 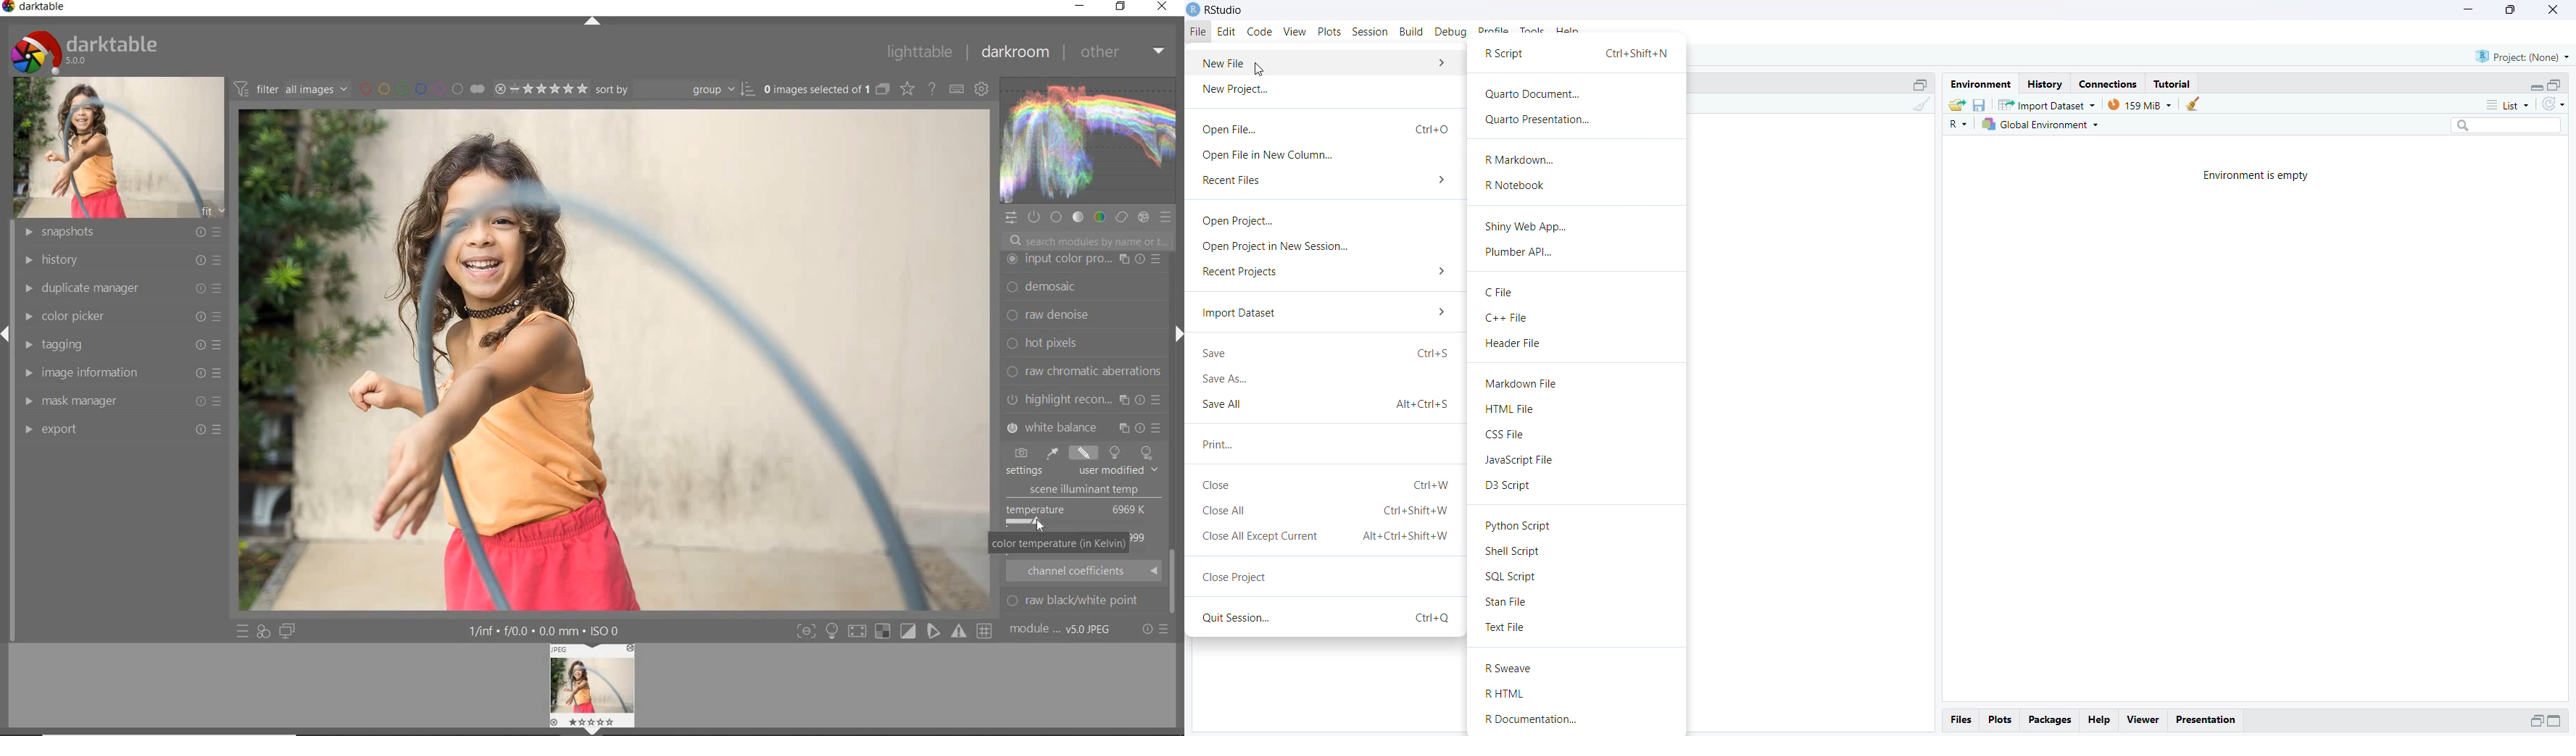 What do you see at coordinates (1122, 216) in the screenshot?
I see `correct` at bounding box center [1122, 216].